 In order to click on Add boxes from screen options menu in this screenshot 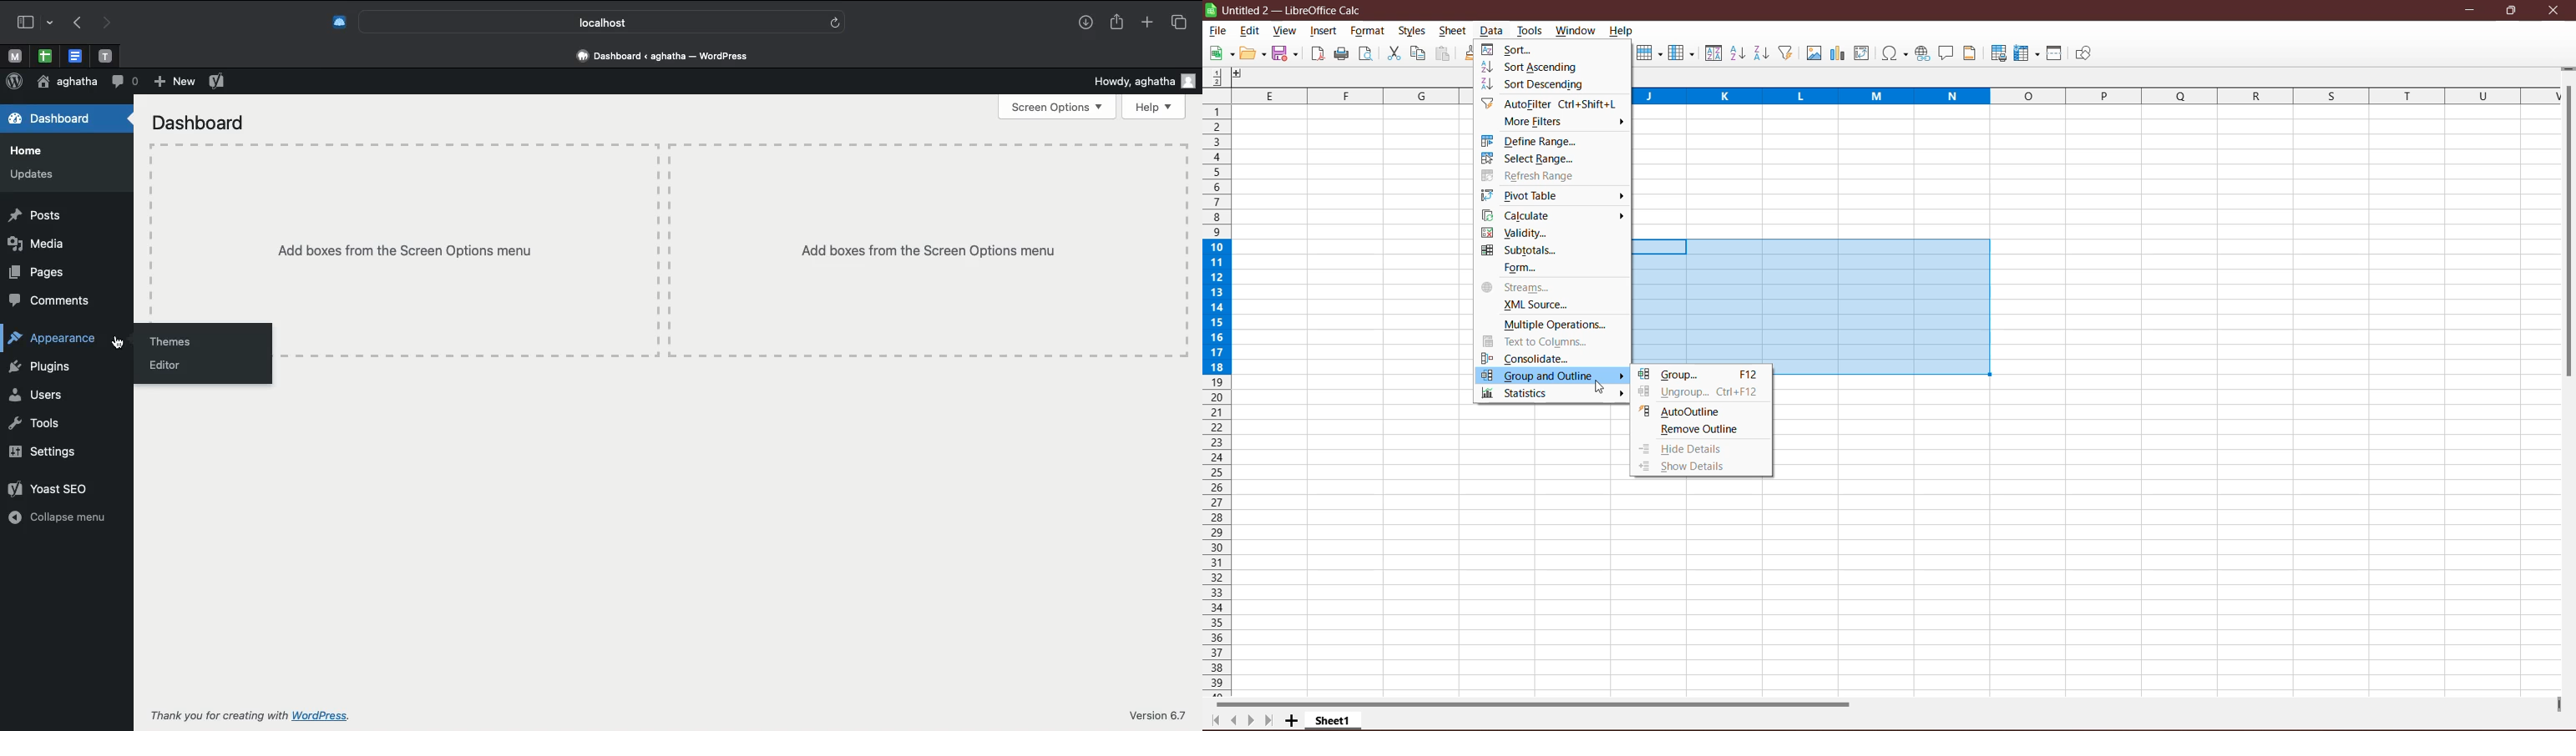, I will do `click(731, 251)`.